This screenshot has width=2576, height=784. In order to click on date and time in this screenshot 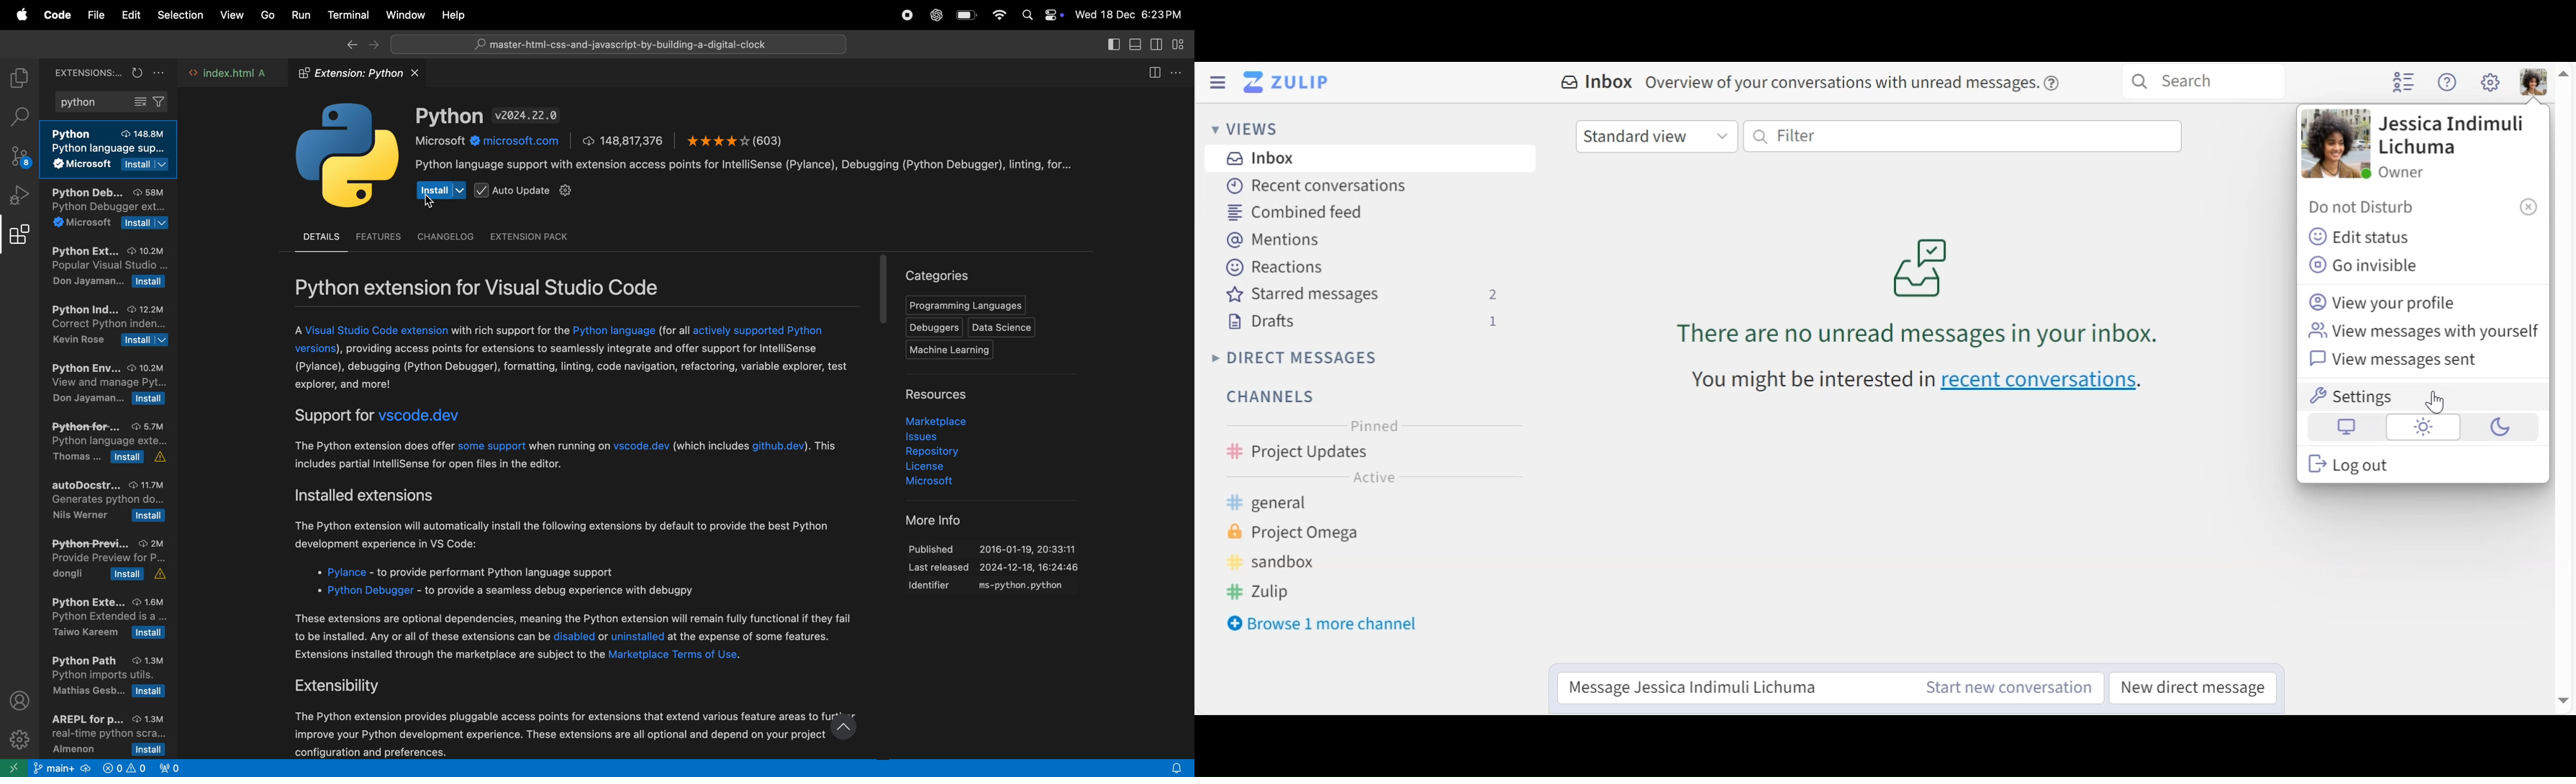, I will do `click(1132, 14)`.